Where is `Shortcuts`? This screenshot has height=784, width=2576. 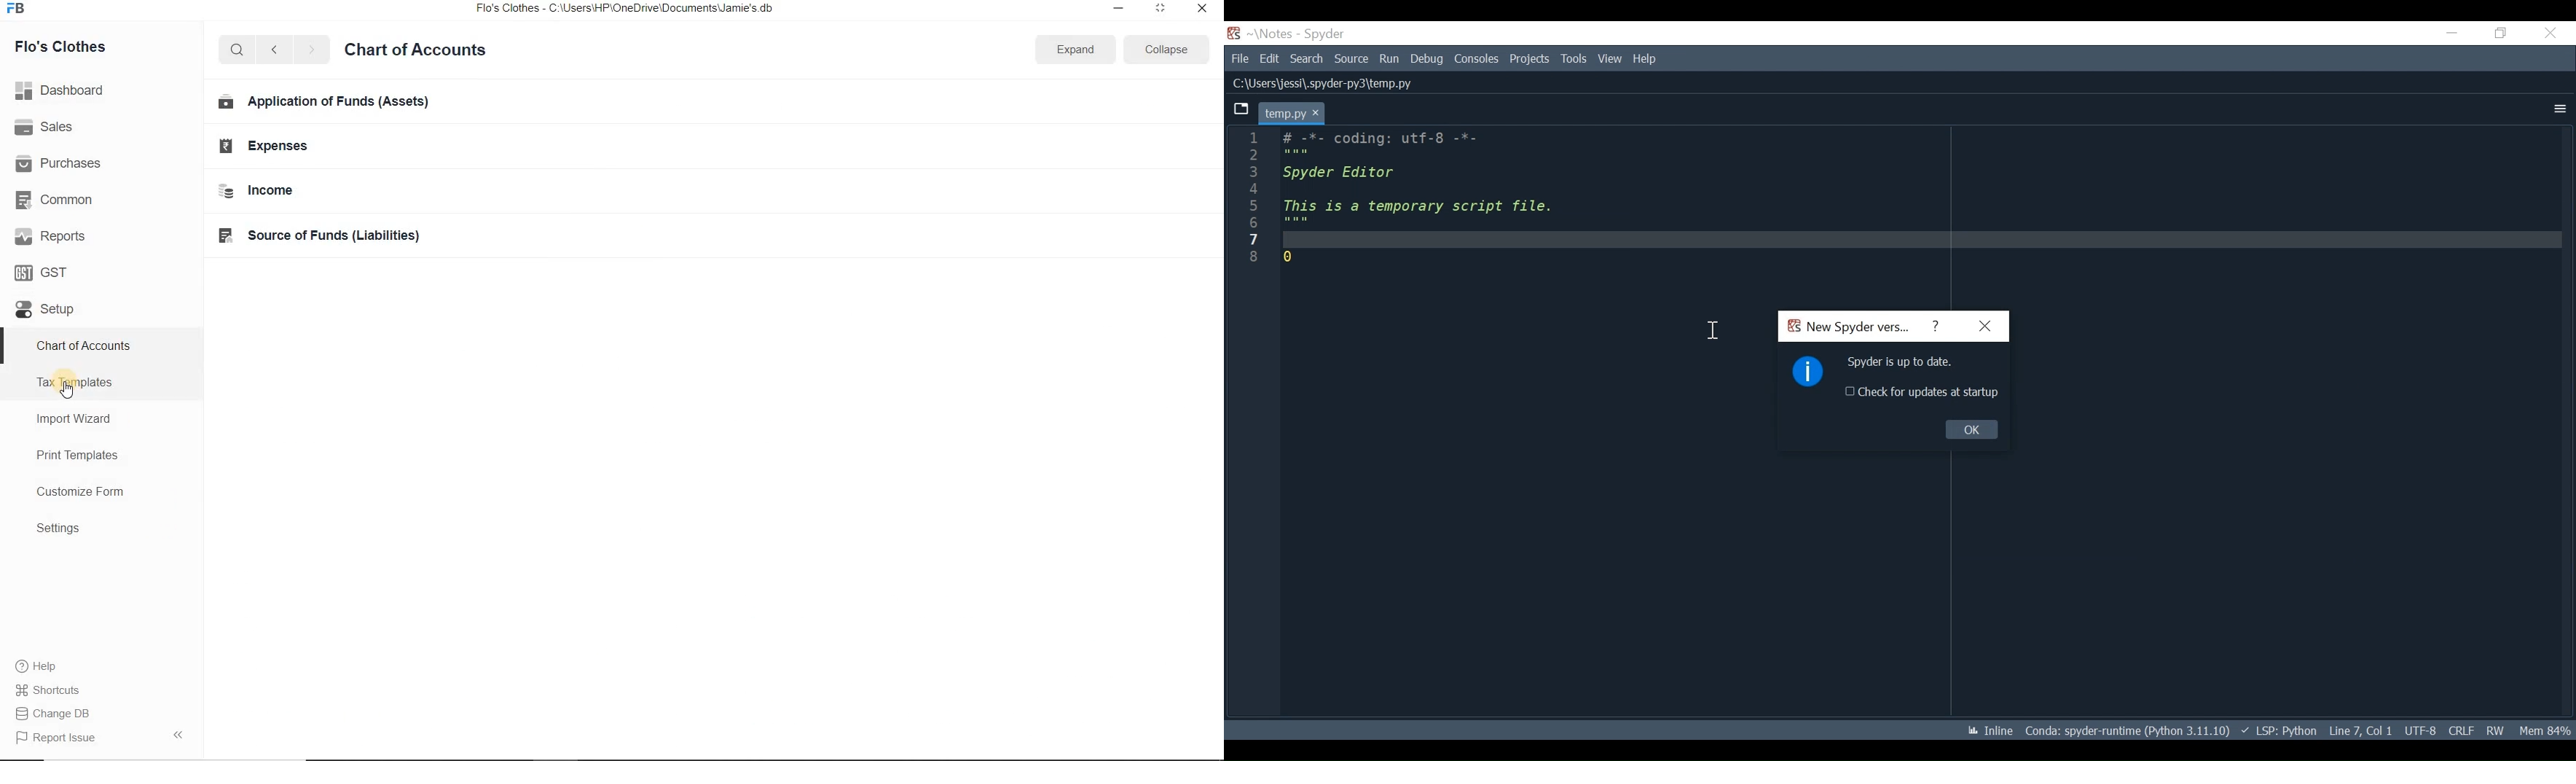
Shortcuts is located at coordinates (102, 690).